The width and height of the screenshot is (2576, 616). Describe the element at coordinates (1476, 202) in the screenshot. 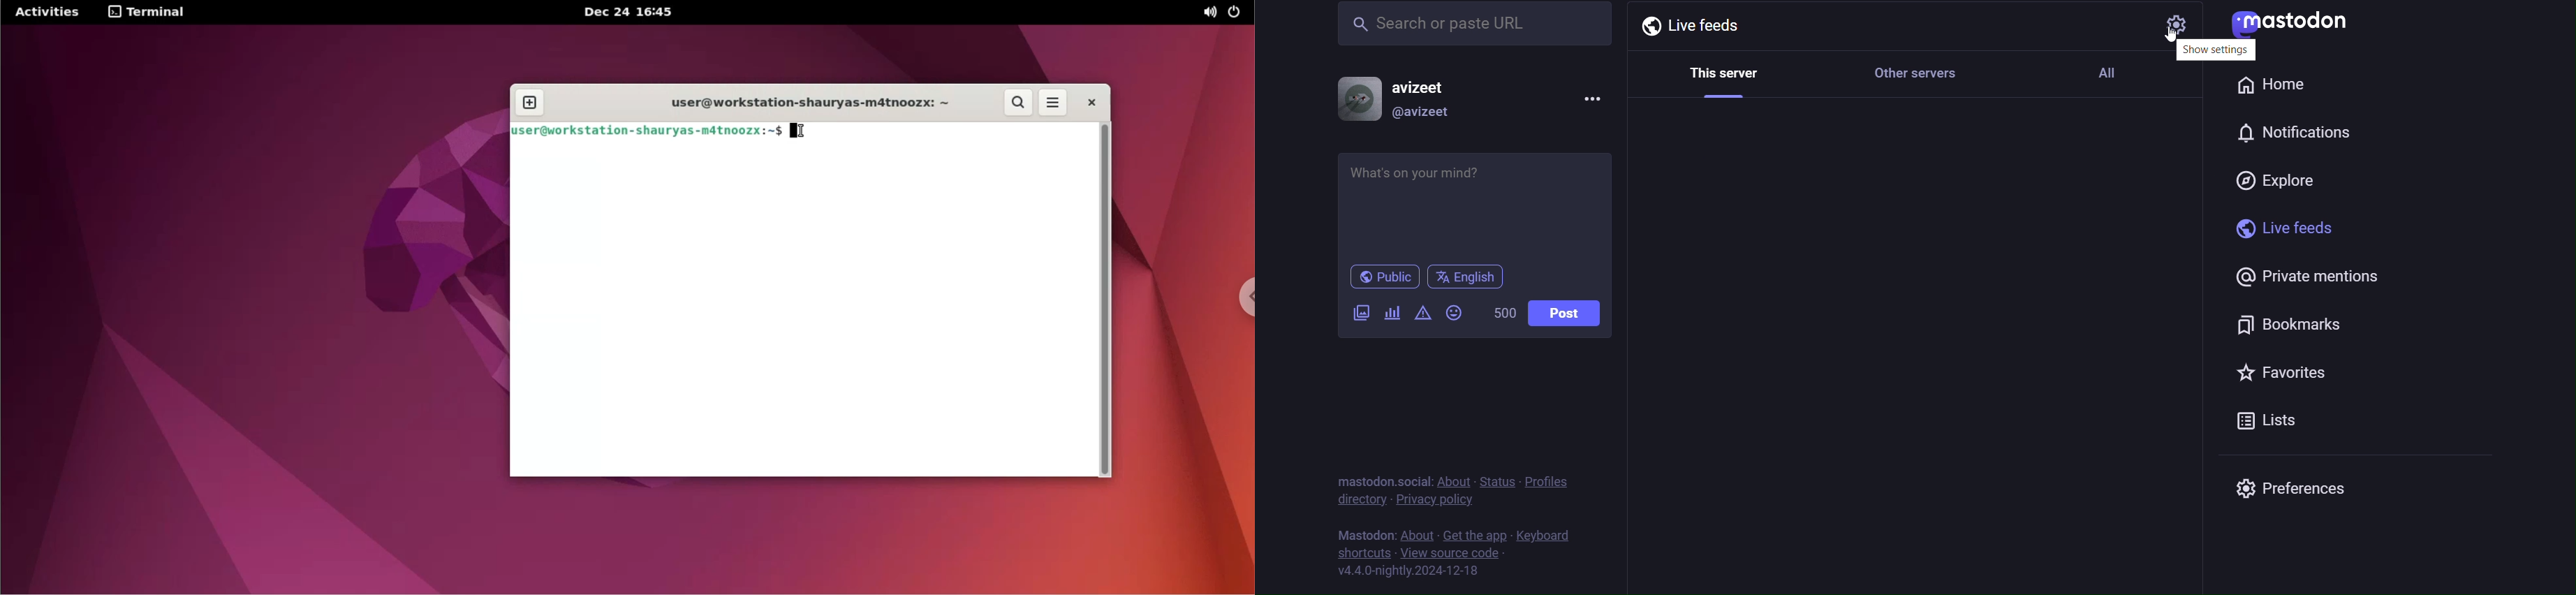

I see `whats on your mind` at that location.